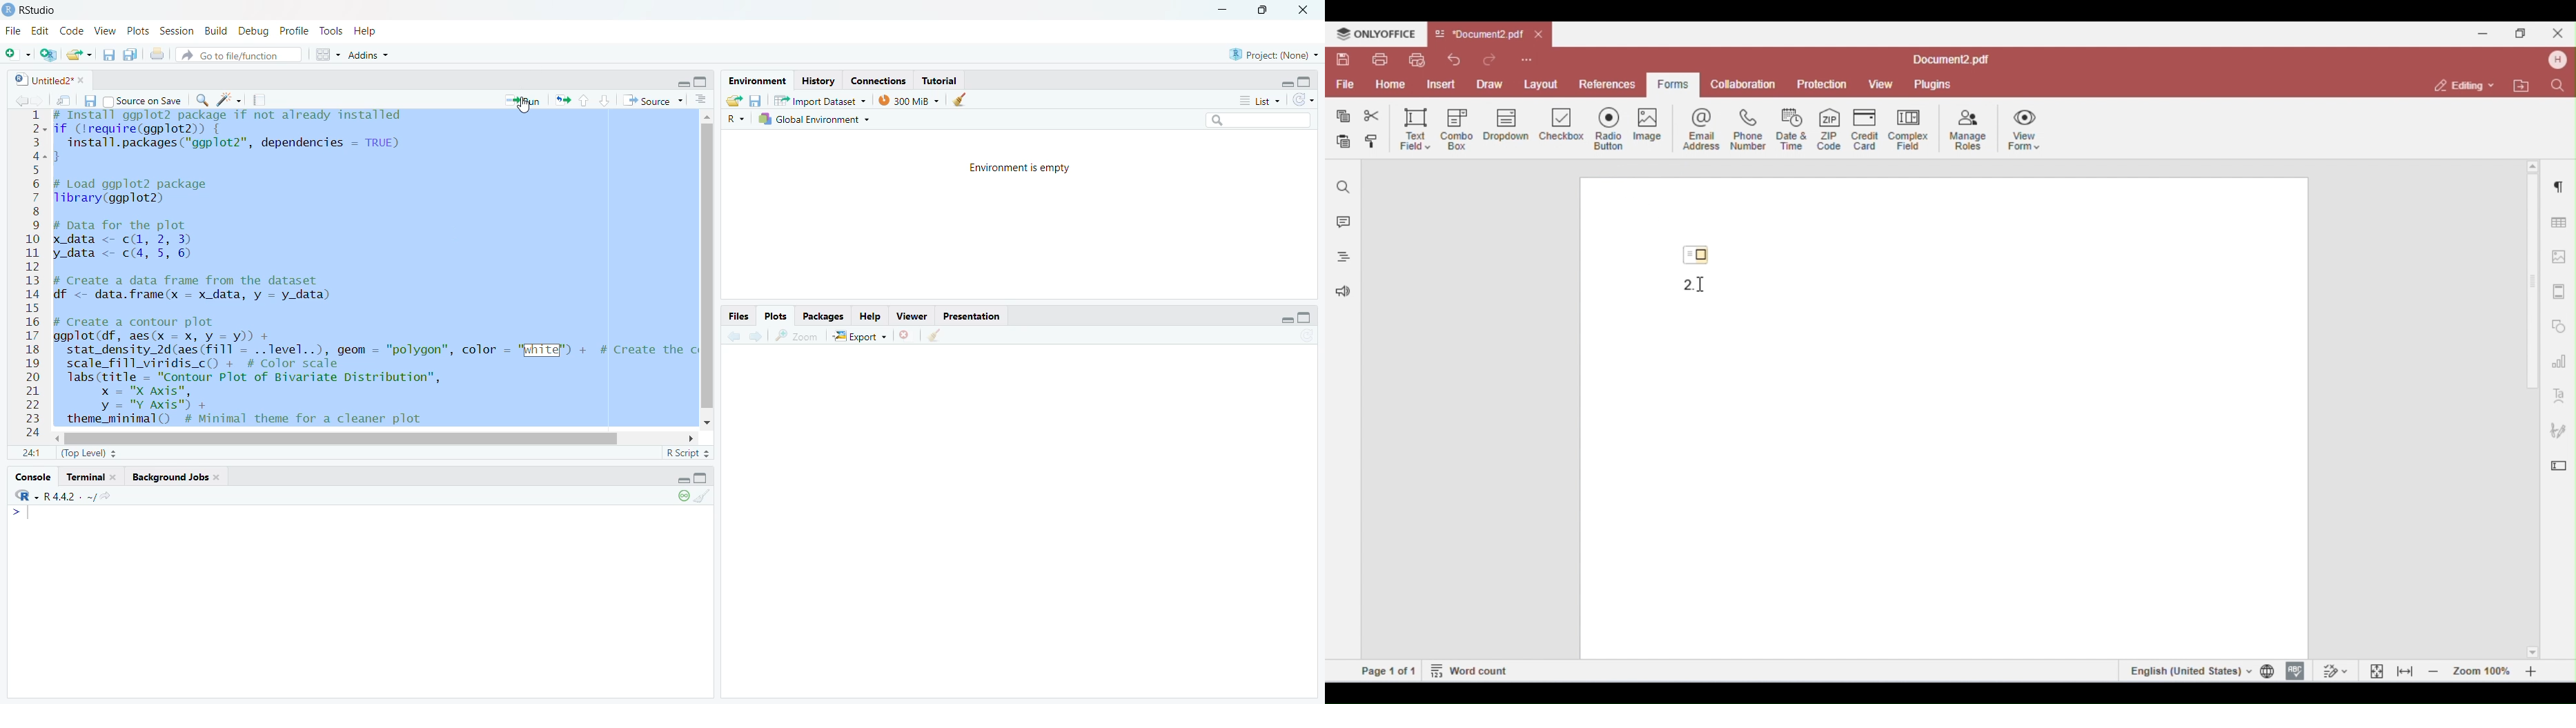  What do you see at coordinates (818, 79) in the screenshot?
I see `History` at bounding box center [818, 79].